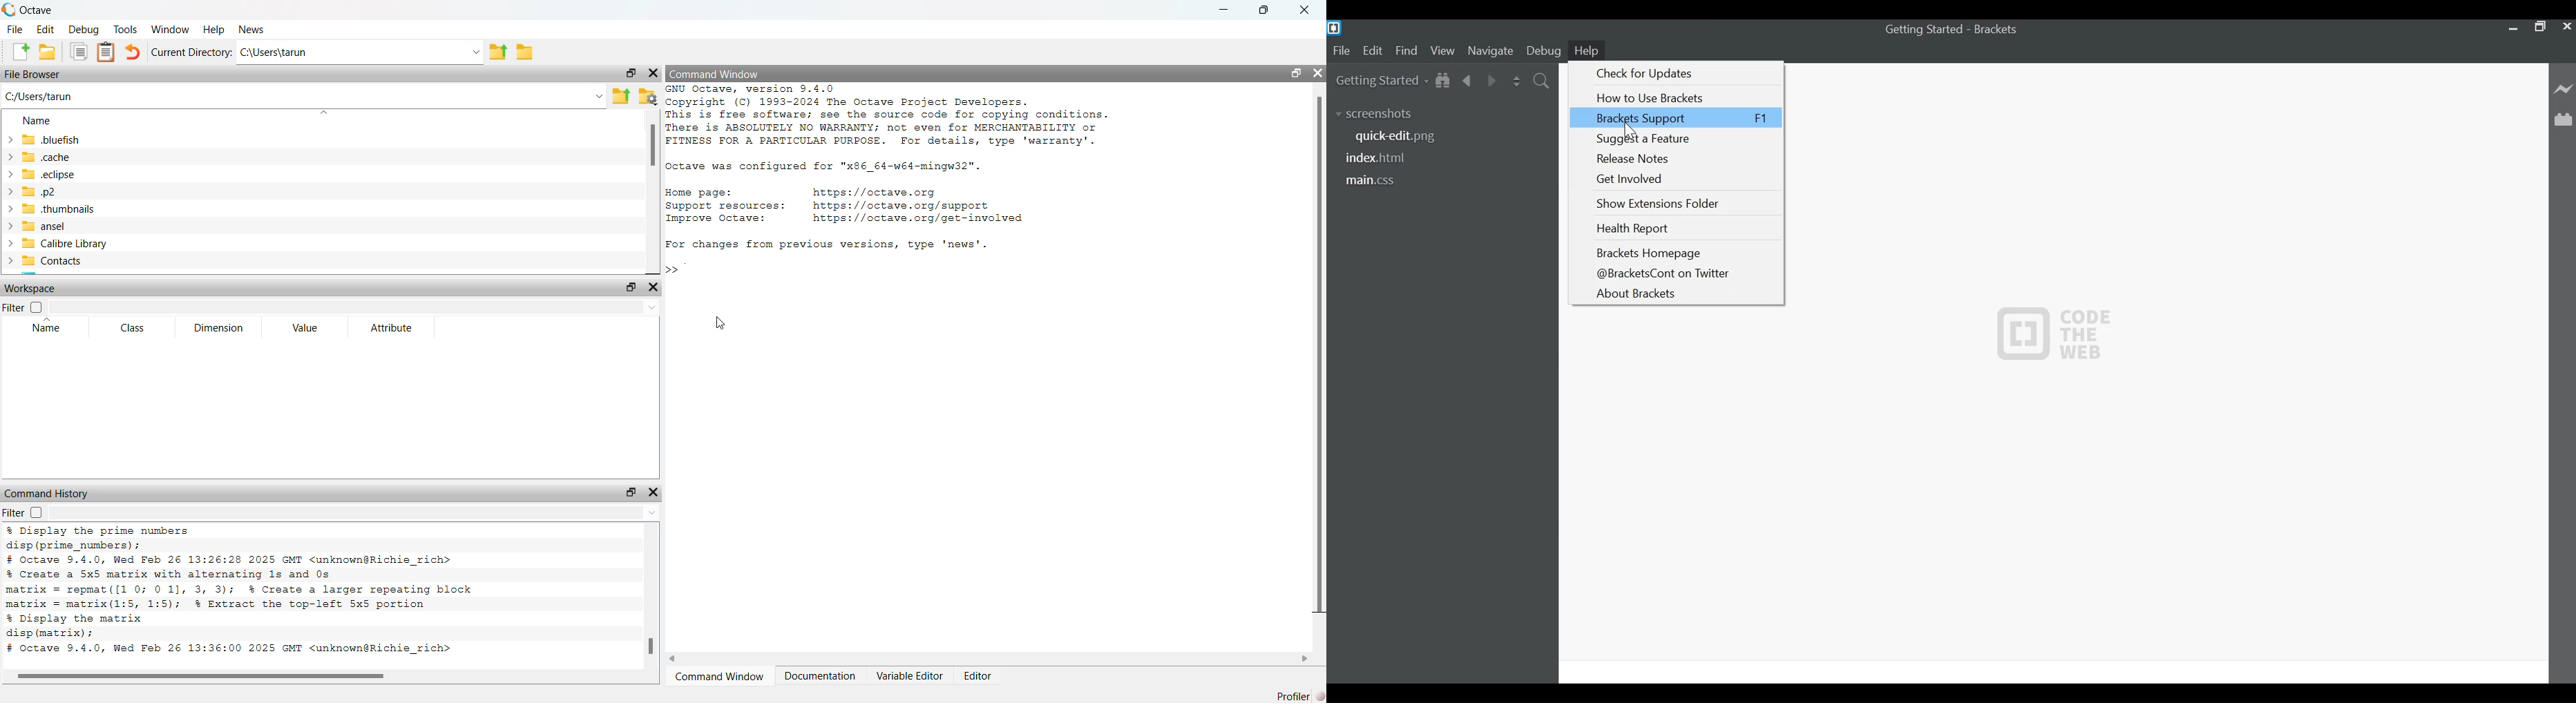 The width and height of the screenshot is (2576, 728). I want to click on Restore, so click(2539, 25).